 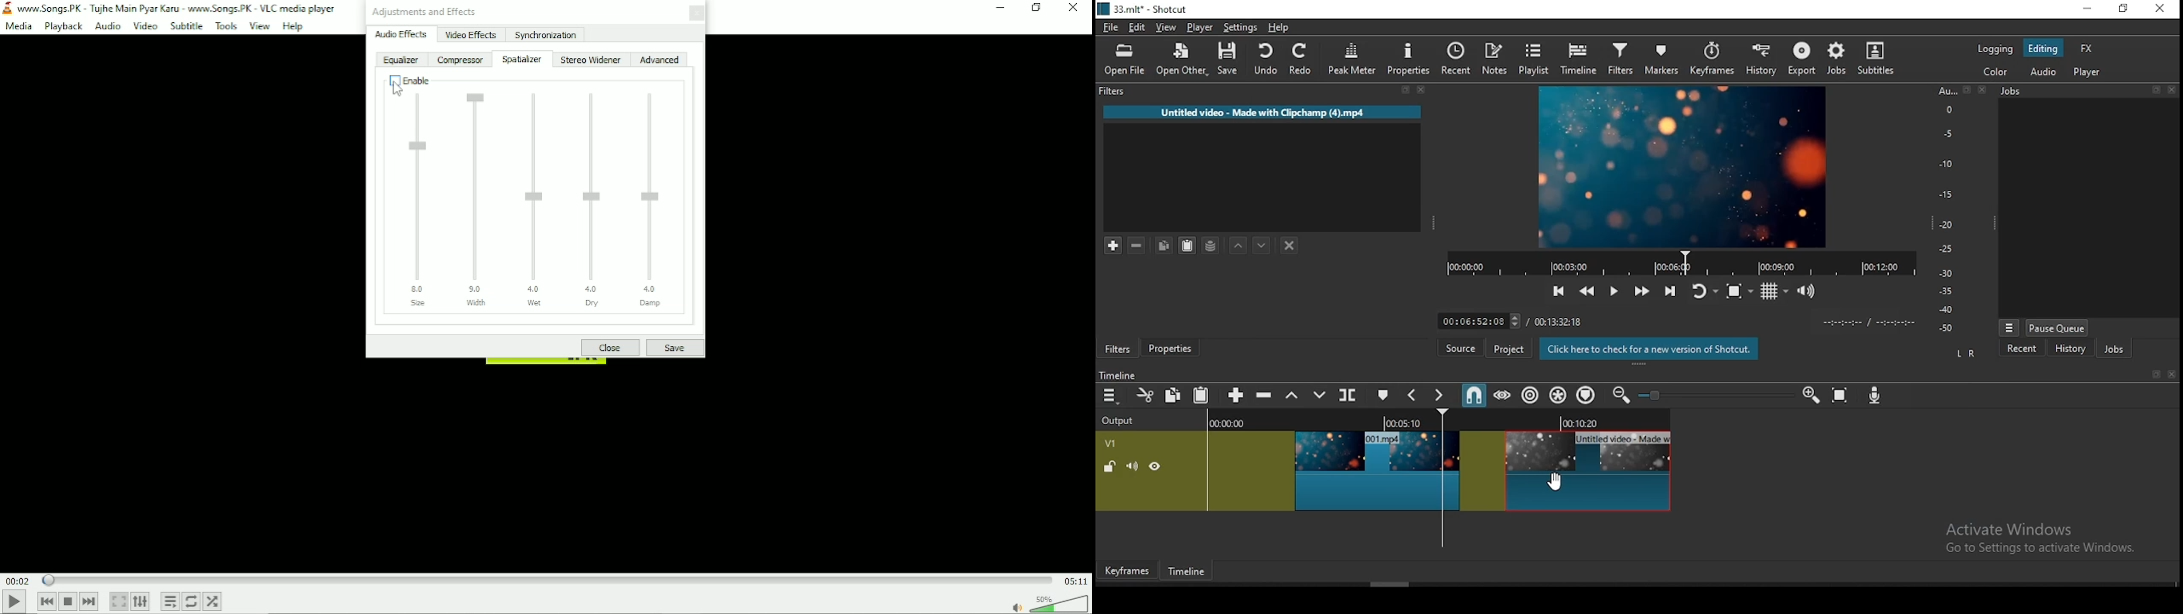 What do you see at coordinates (171, 8) in the screenshot?
I see `www.Songs.PK - Tujhe Main Pyar Karu - www.Songs.PK - VLC media player` at bounding box center [171, 8].